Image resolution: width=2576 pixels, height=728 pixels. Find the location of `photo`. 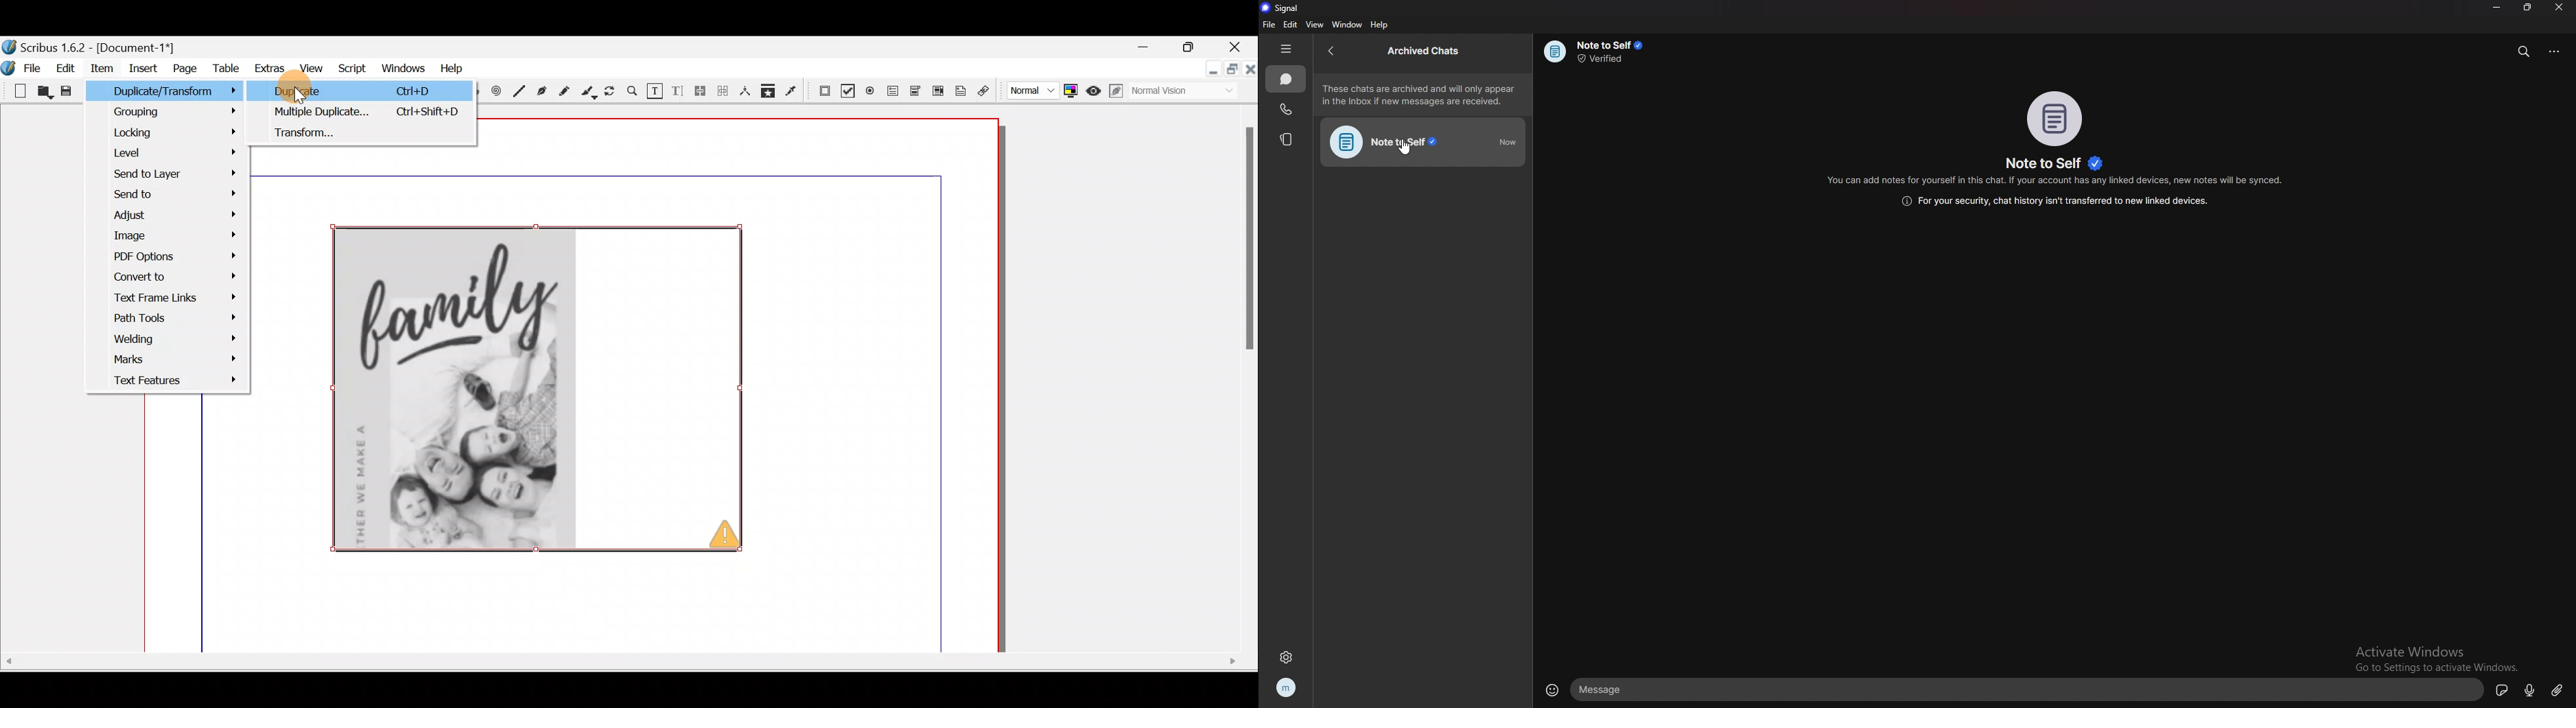

photo is located at coordinates (2054, 119).